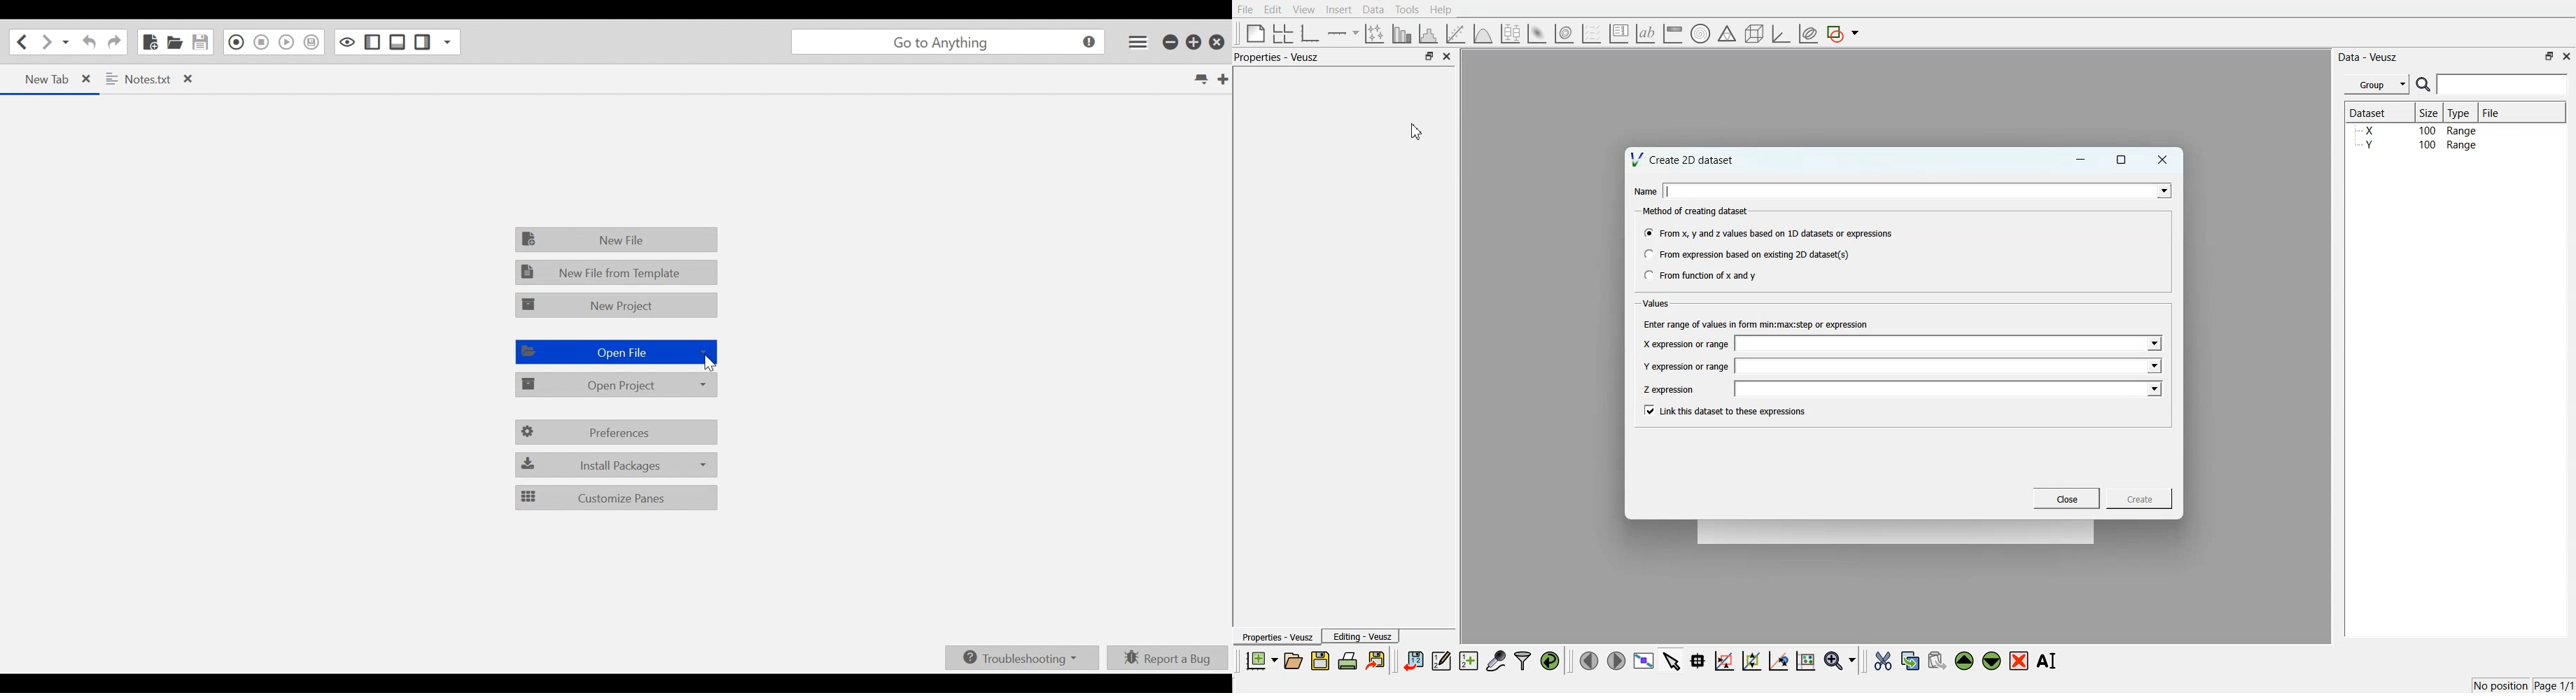 This screenshot has height=700, width=2576. Describe the element at coordinates (1883, 662) in the screenshot. I see `Cut the selected widget` at that location.